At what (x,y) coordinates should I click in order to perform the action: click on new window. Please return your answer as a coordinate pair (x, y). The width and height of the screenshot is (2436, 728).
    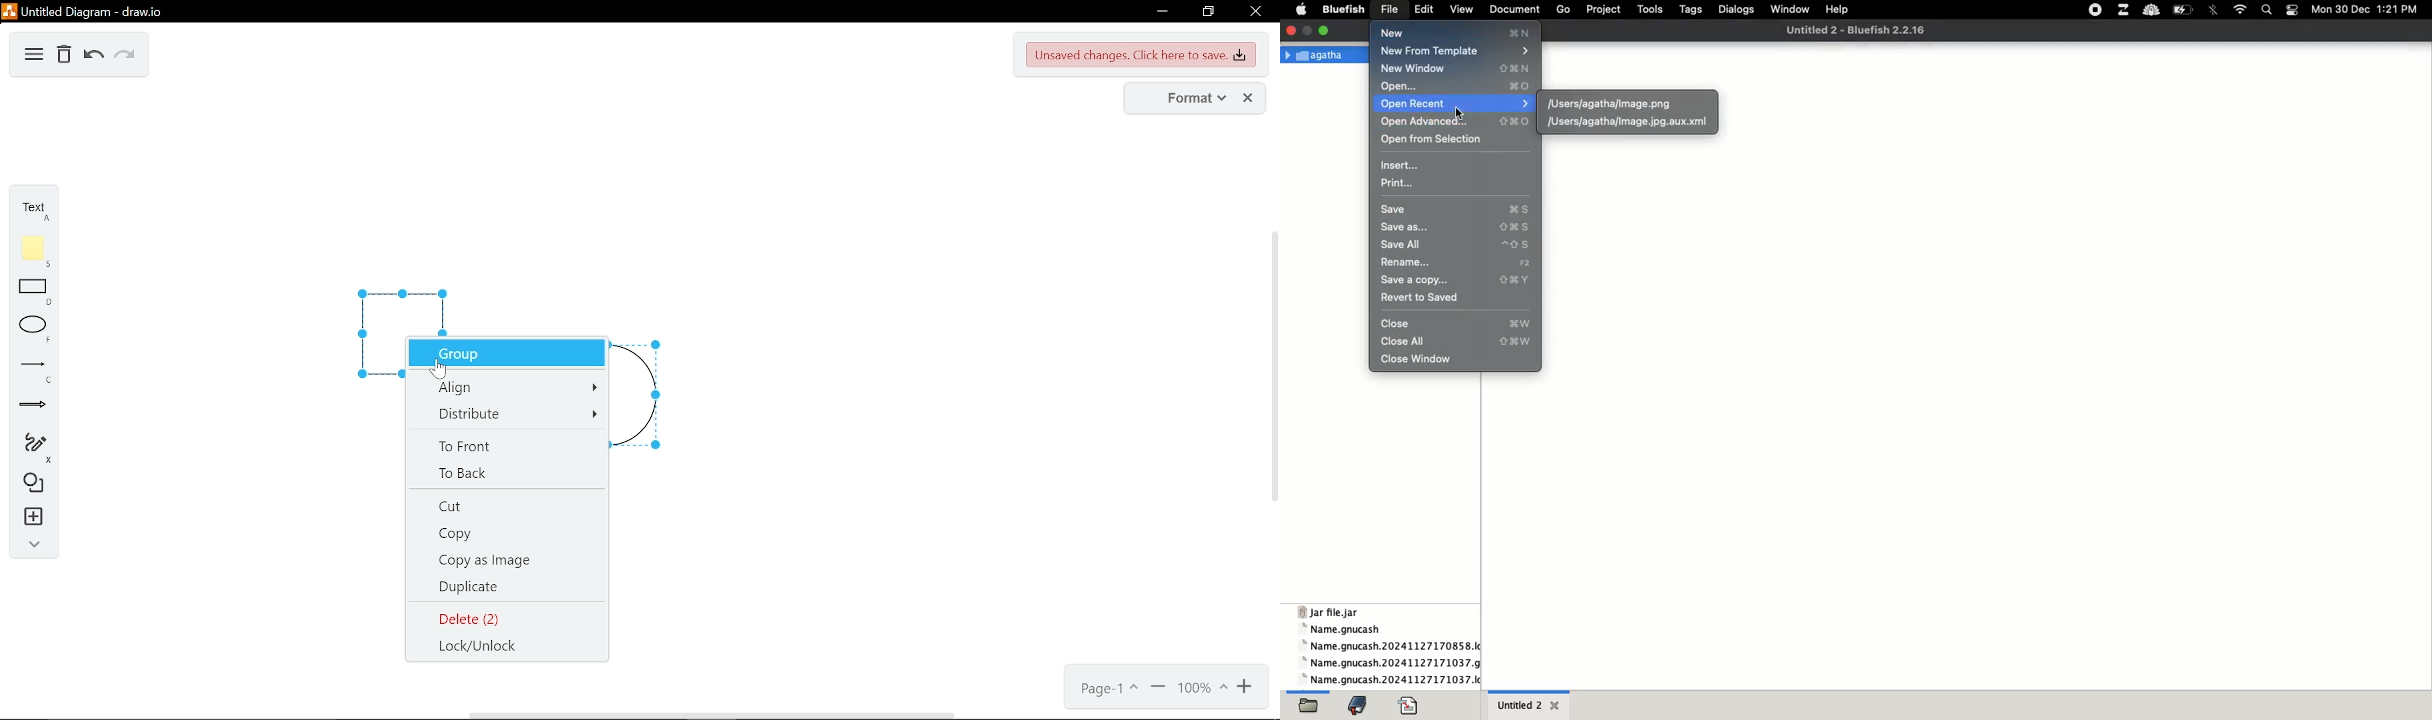
    Looking at the image, I should click on (1452, 69).